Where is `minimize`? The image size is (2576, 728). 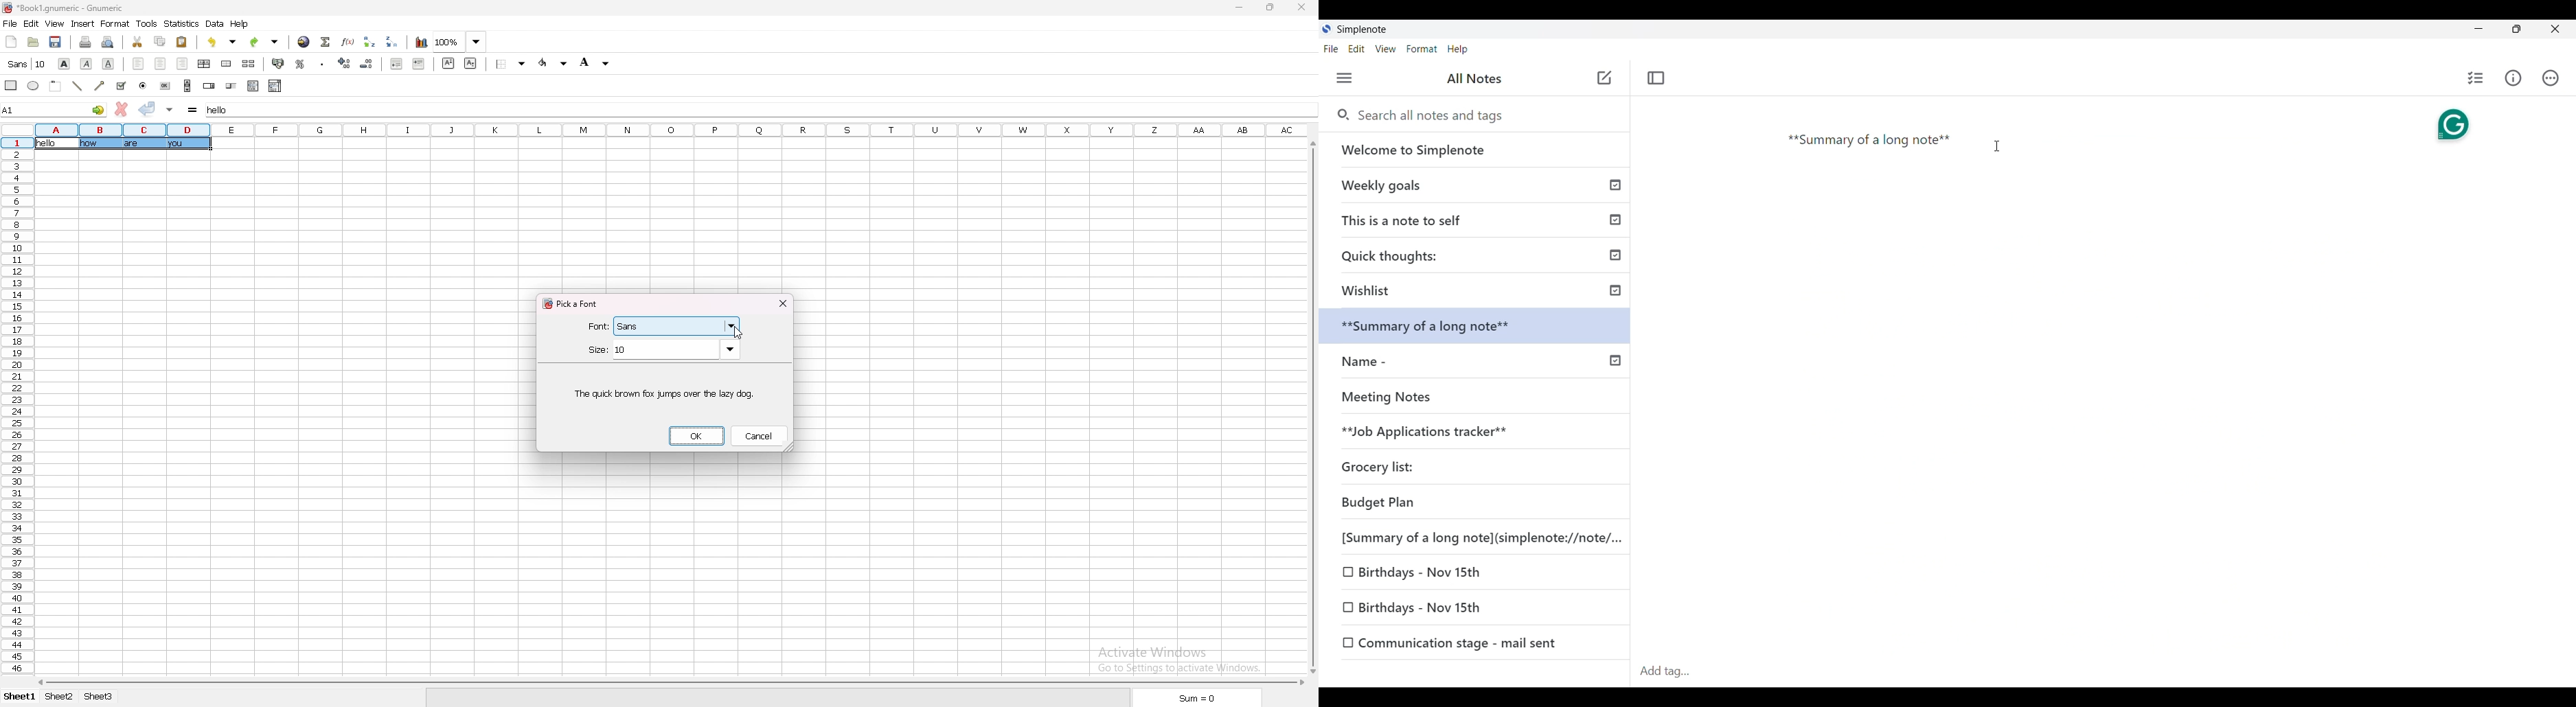
minimize is located at coordinates (1243, 6).